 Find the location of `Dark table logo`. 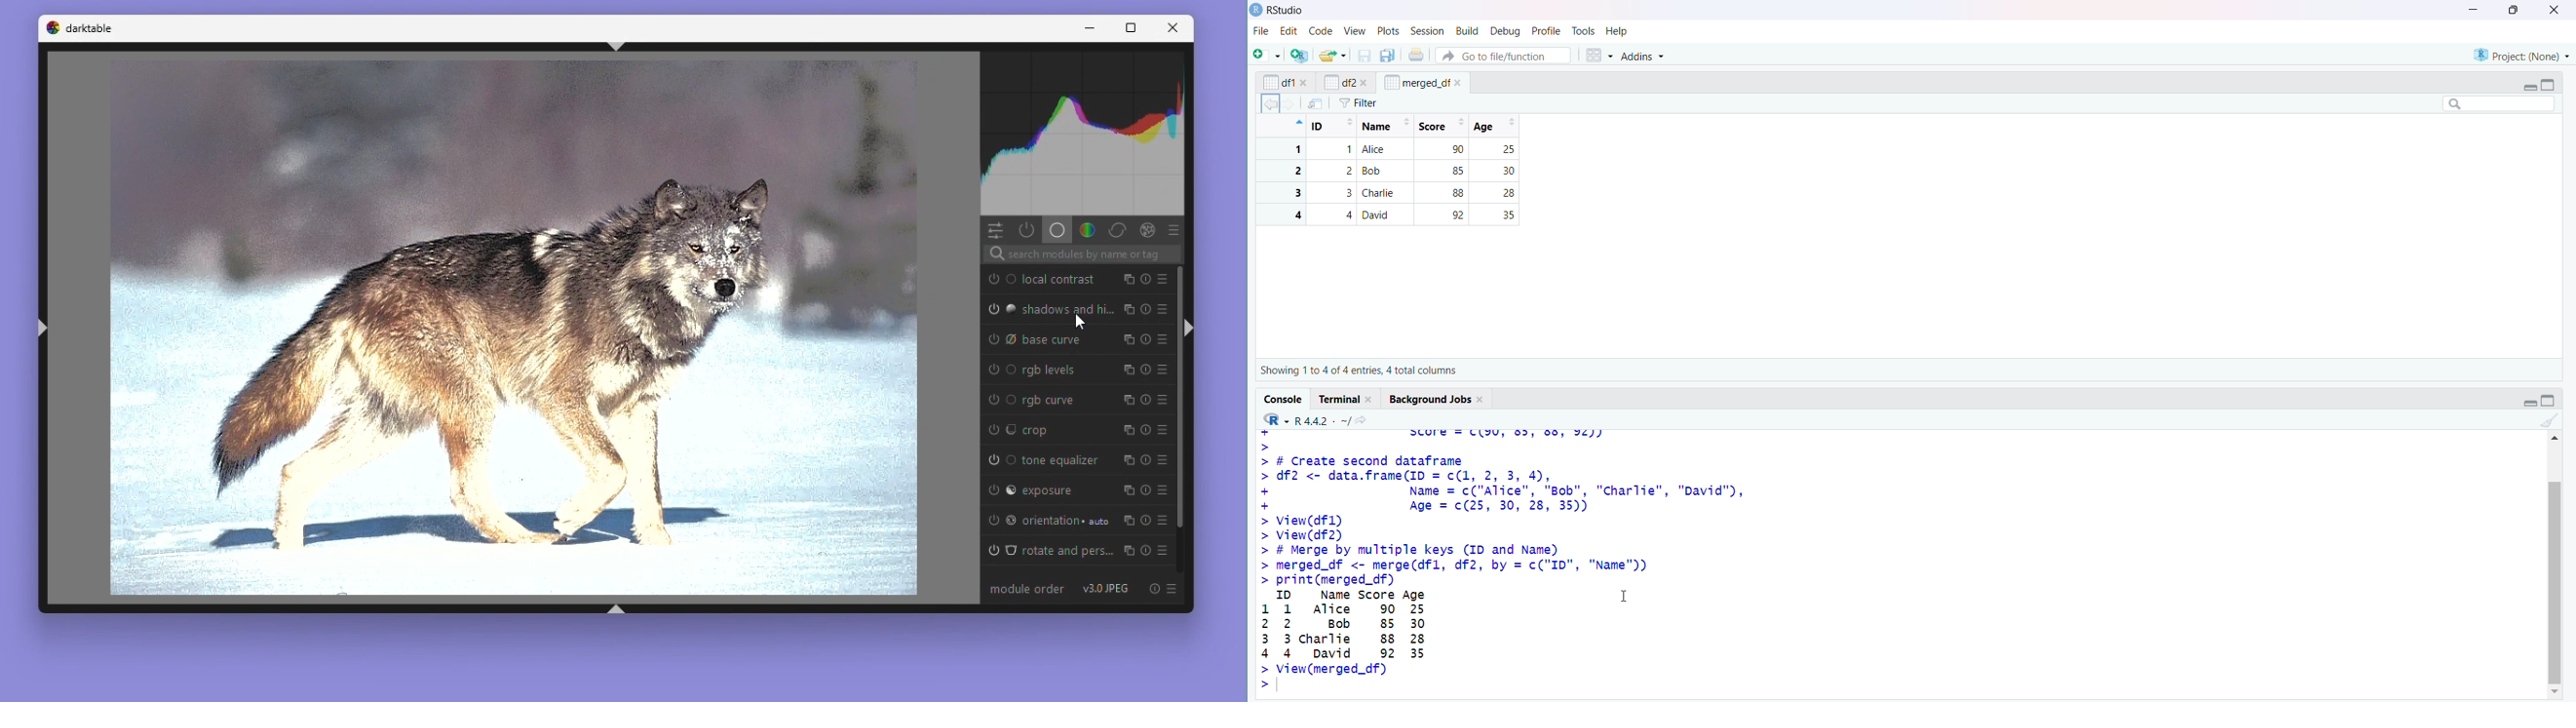

Dark table logo is located at coordinates (50, 29).